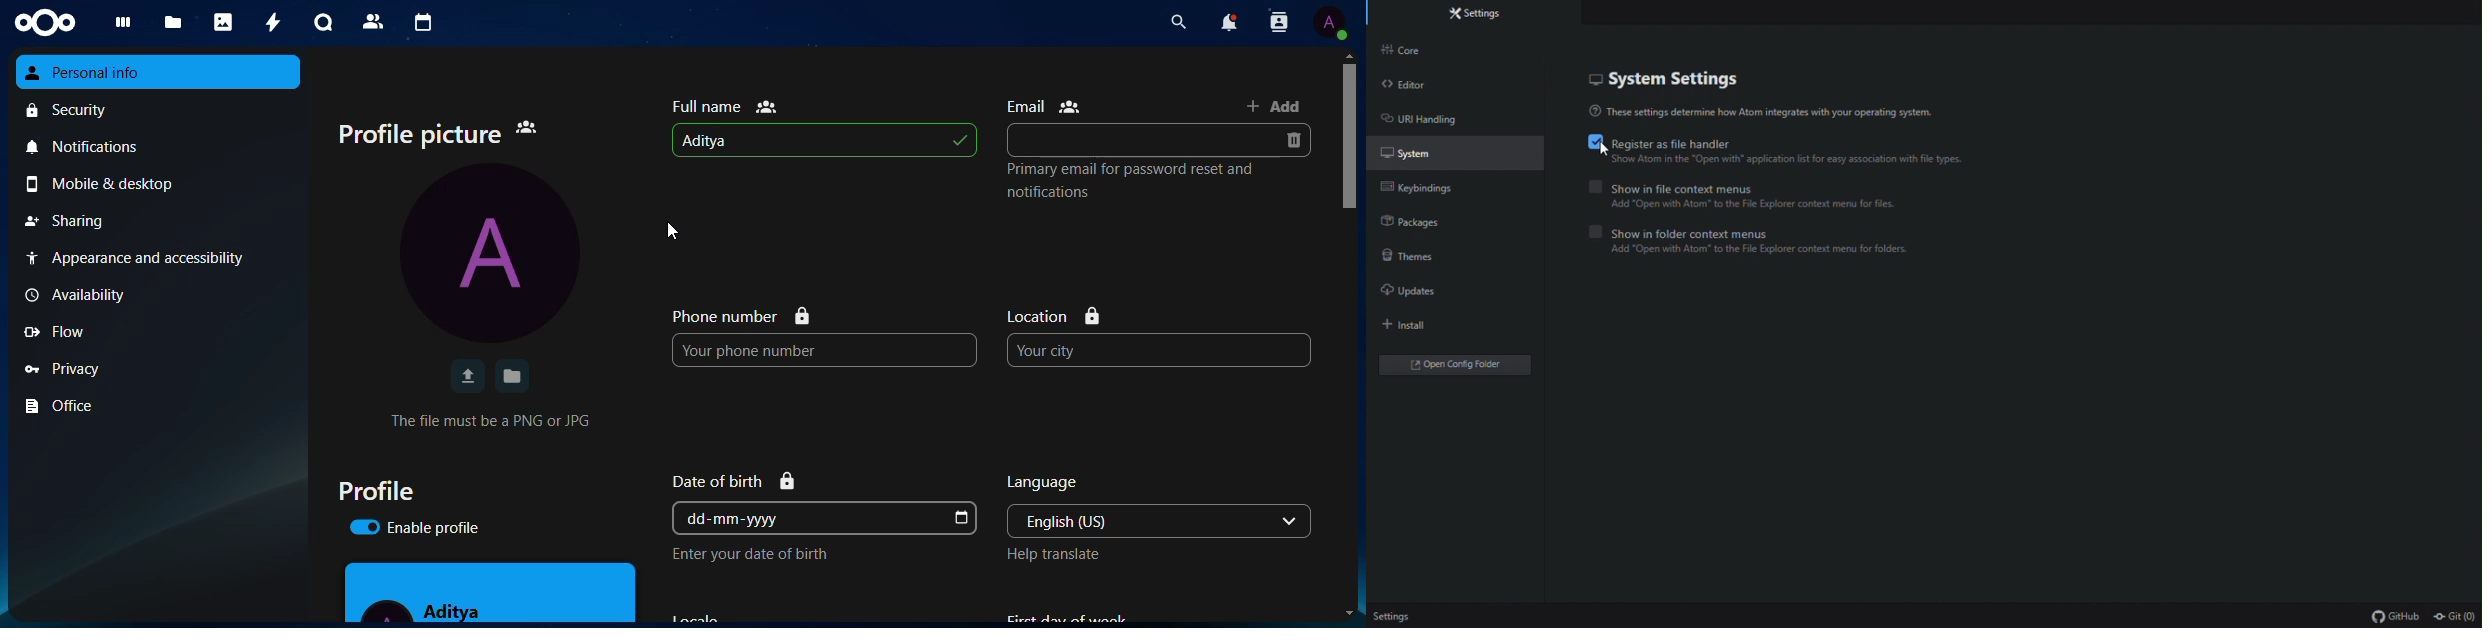  I want to click on Show Atom in the “Open with" application list for easy association with file types., so click(1791, 161).